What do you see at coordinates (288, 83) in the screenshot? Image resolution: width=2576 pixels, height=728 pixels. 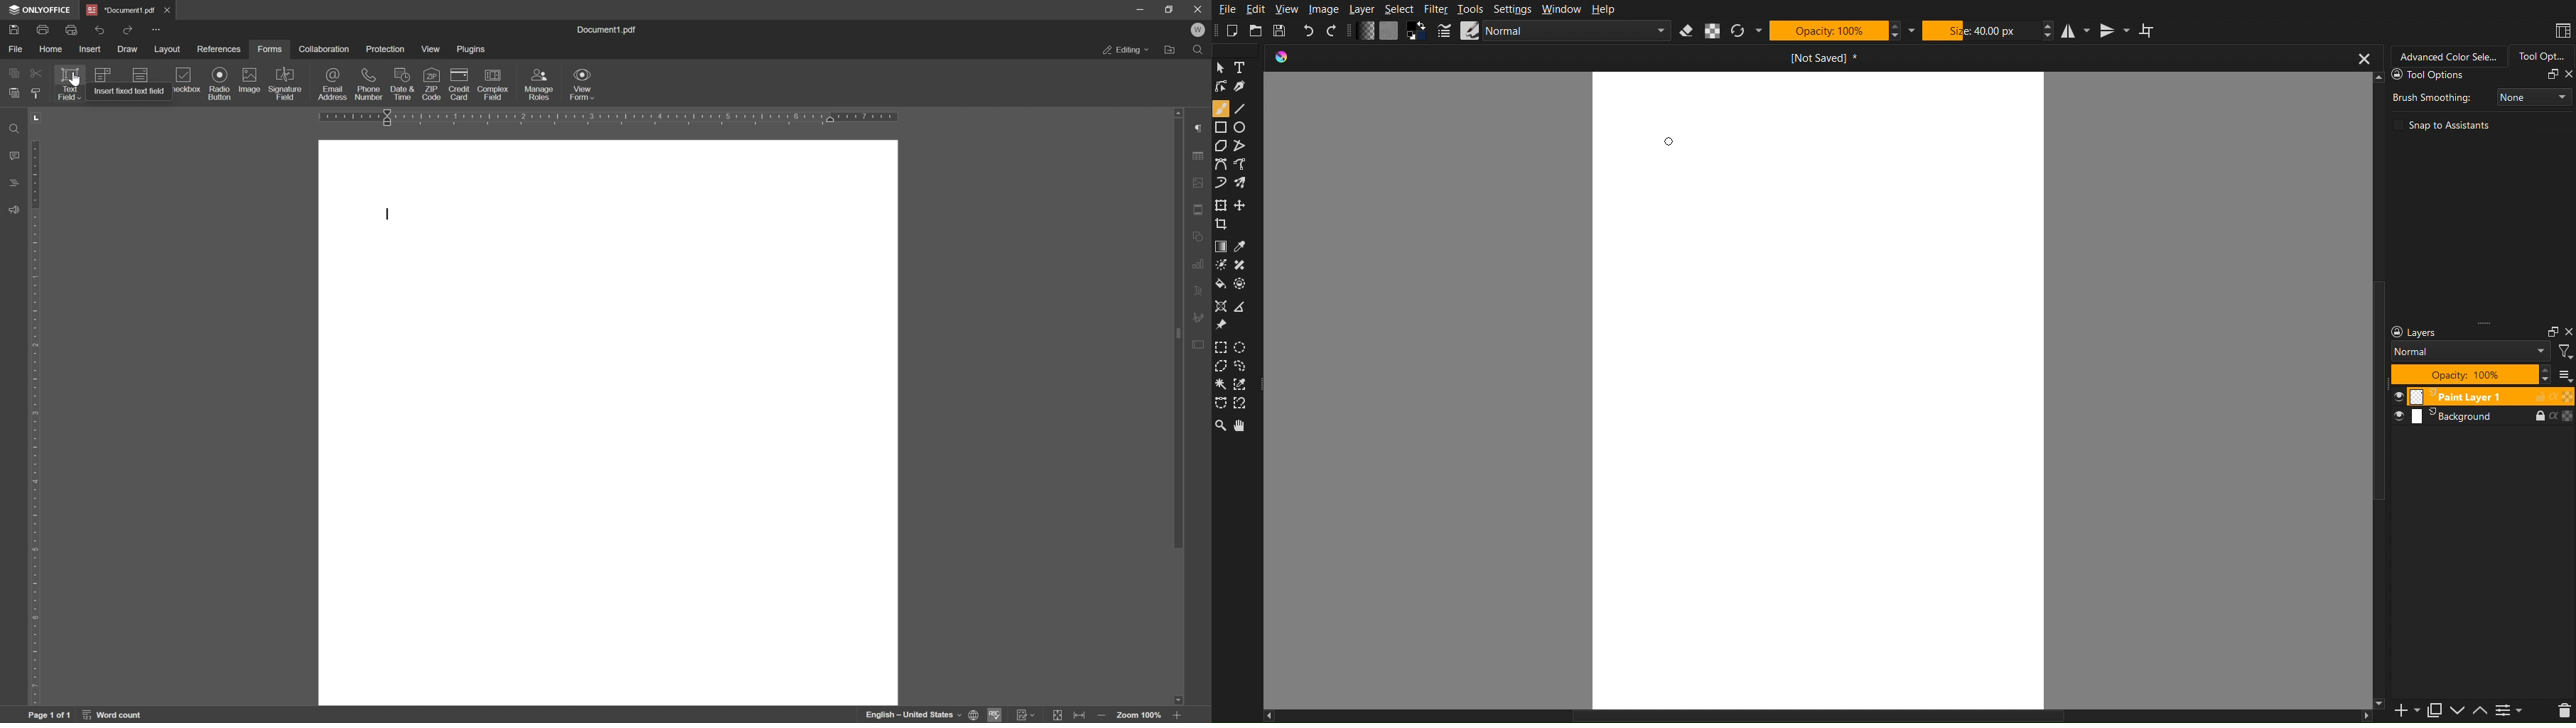 I see `signature field` at bounding box center [288, 83].